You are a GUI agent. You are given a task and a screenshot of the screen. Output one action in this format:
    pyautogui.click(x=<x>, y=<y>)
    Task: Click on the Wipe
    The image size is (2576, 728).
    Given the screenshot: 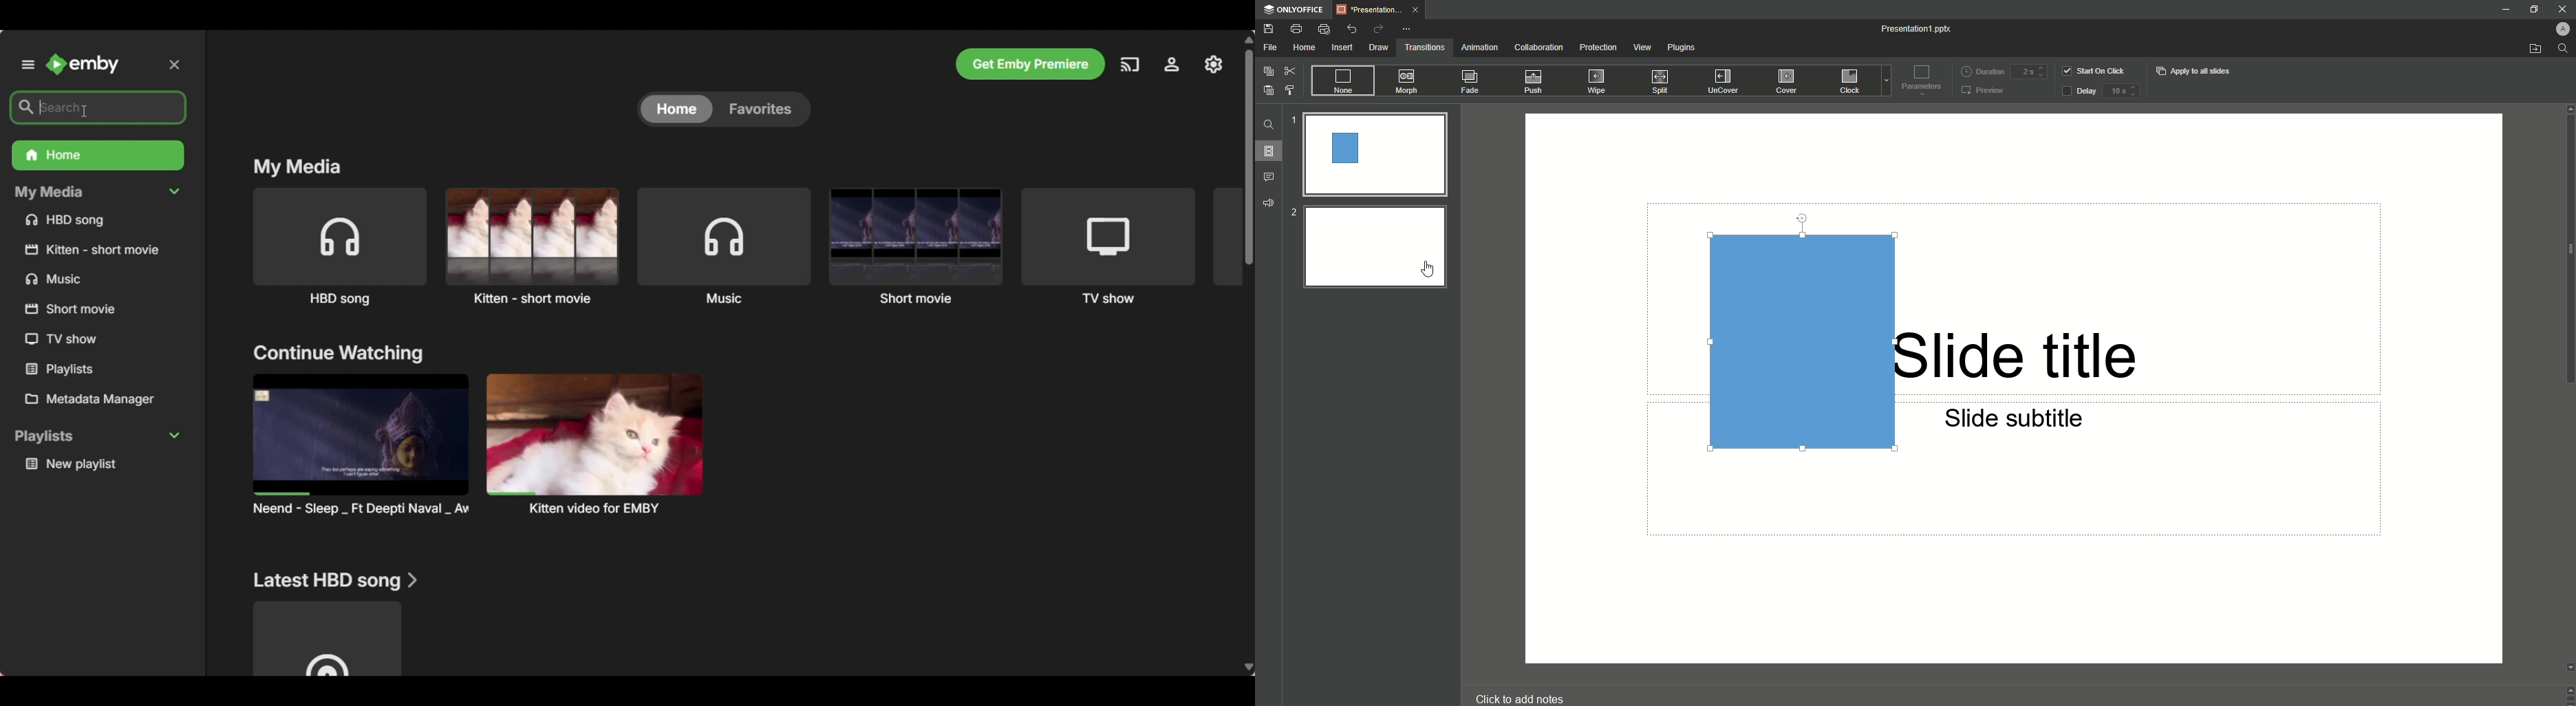 What is the action you would take?
    pyautogui.click(x=1593, y=81)
    